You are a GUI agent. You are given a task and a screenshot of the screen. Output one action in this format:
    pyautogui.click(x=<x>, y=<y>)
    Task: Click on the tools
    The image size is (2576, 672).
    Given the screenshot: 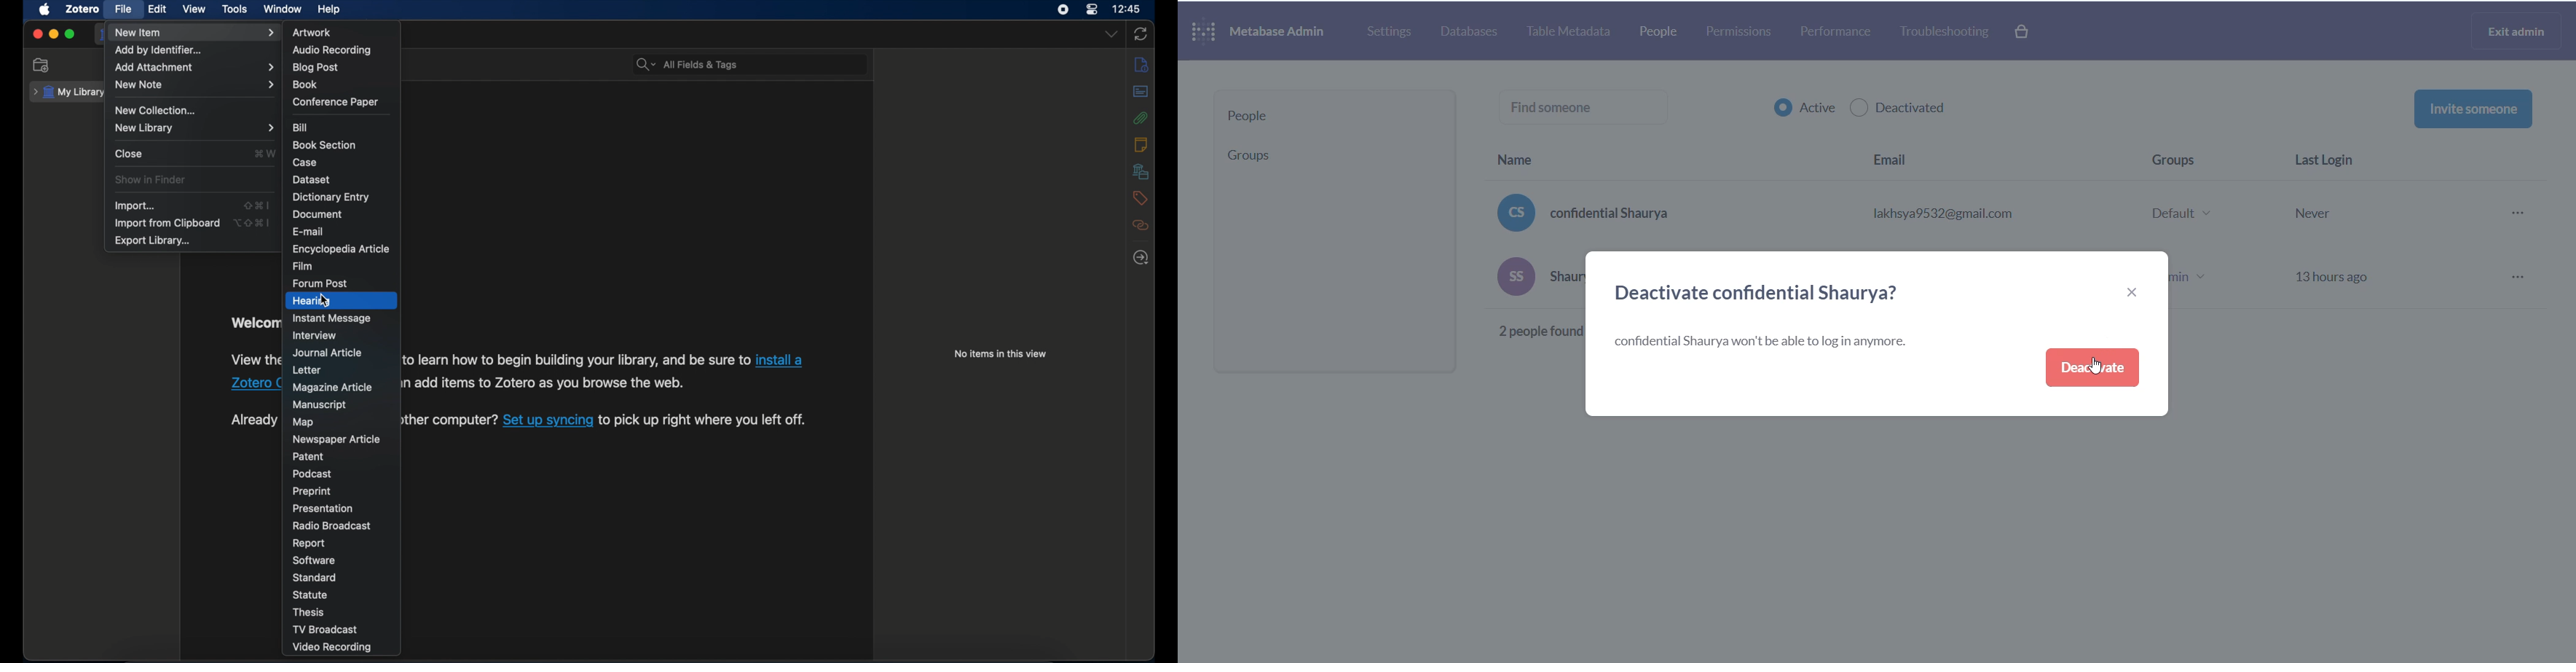 What is the action you would take?
    pyautogui.click(x=235, y=9)
    